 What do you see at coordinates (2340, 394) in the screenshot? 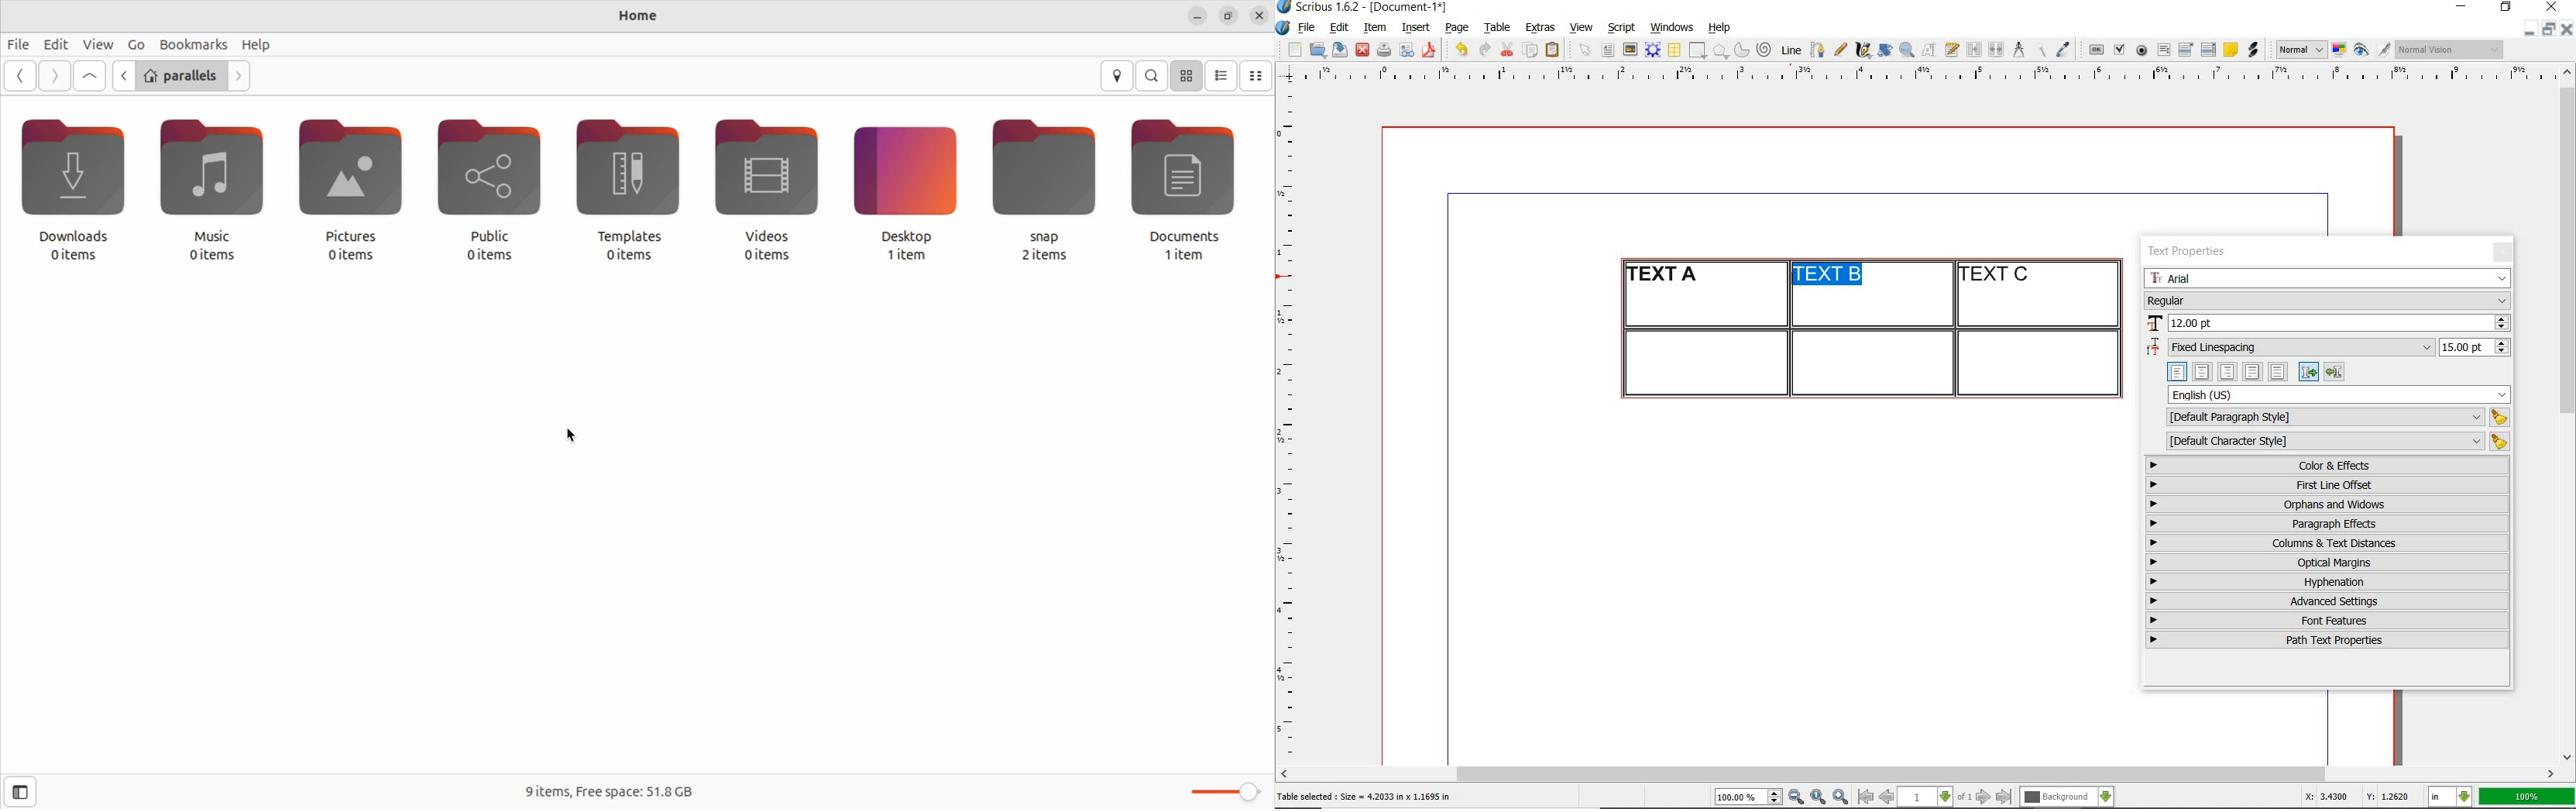
I see `text language` at bounding box center [2340, 394].